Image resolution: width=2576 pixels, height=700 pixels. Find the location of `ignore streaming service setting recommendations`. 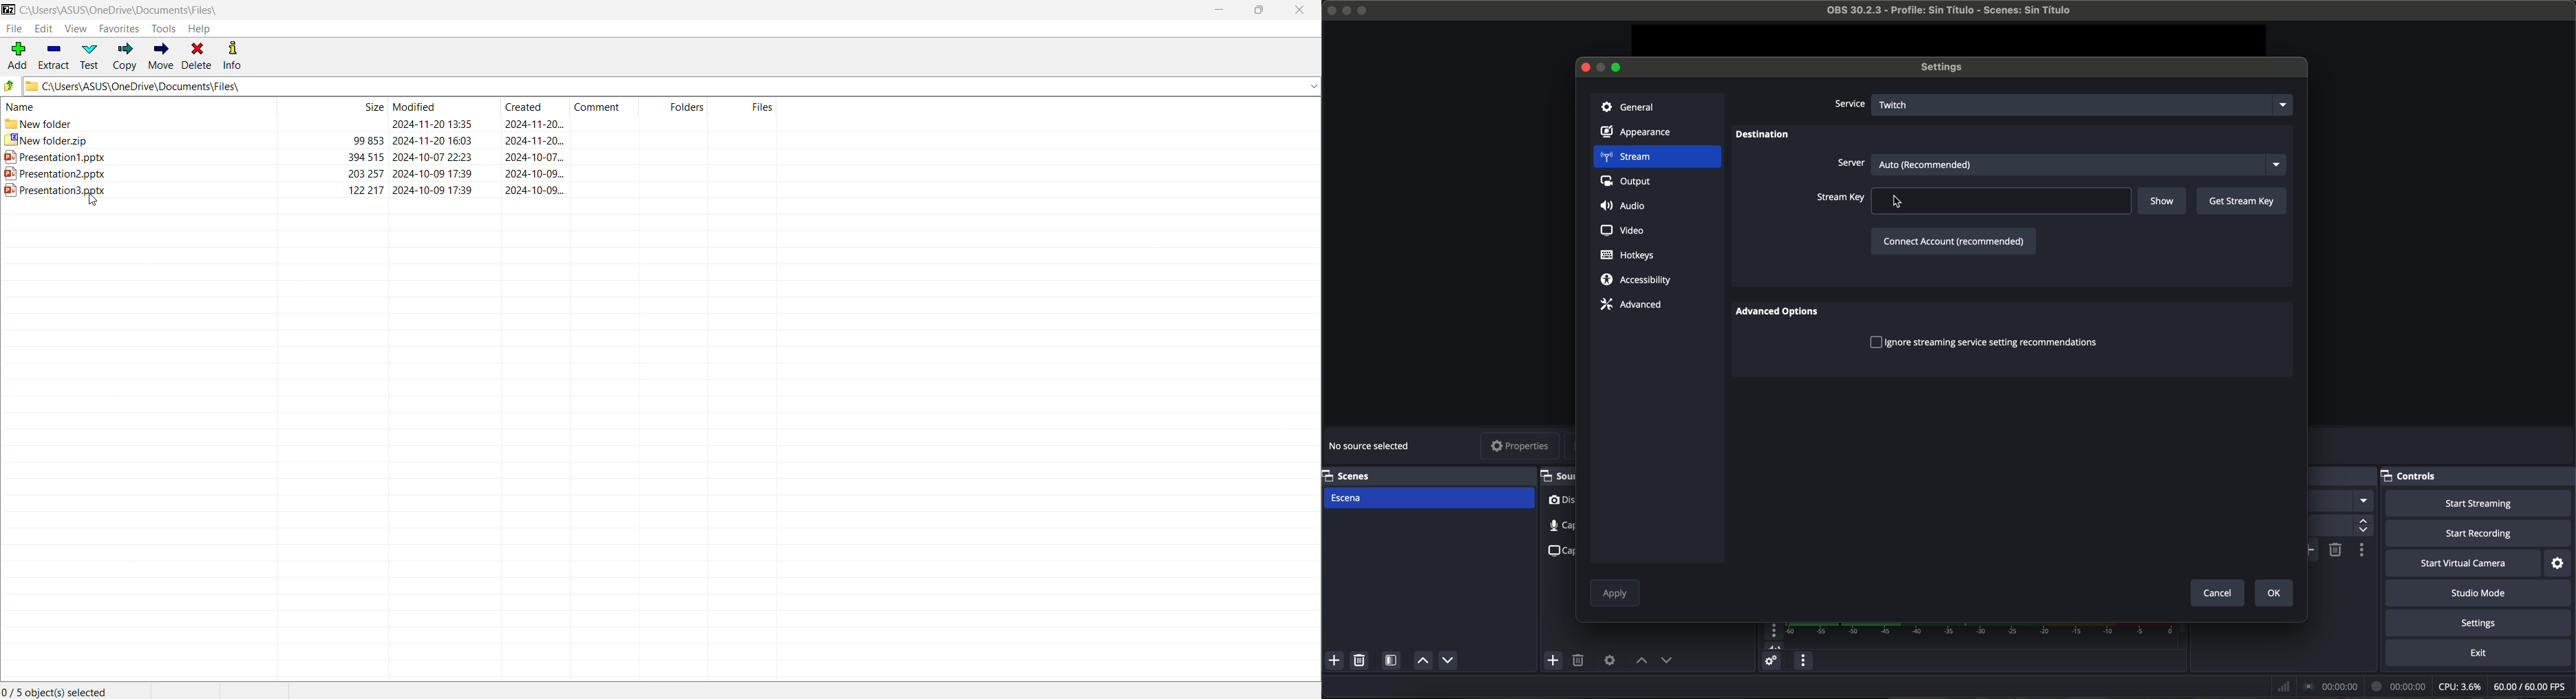

ignore streaming service setting recommendations is located at coordinates (1983, 342).